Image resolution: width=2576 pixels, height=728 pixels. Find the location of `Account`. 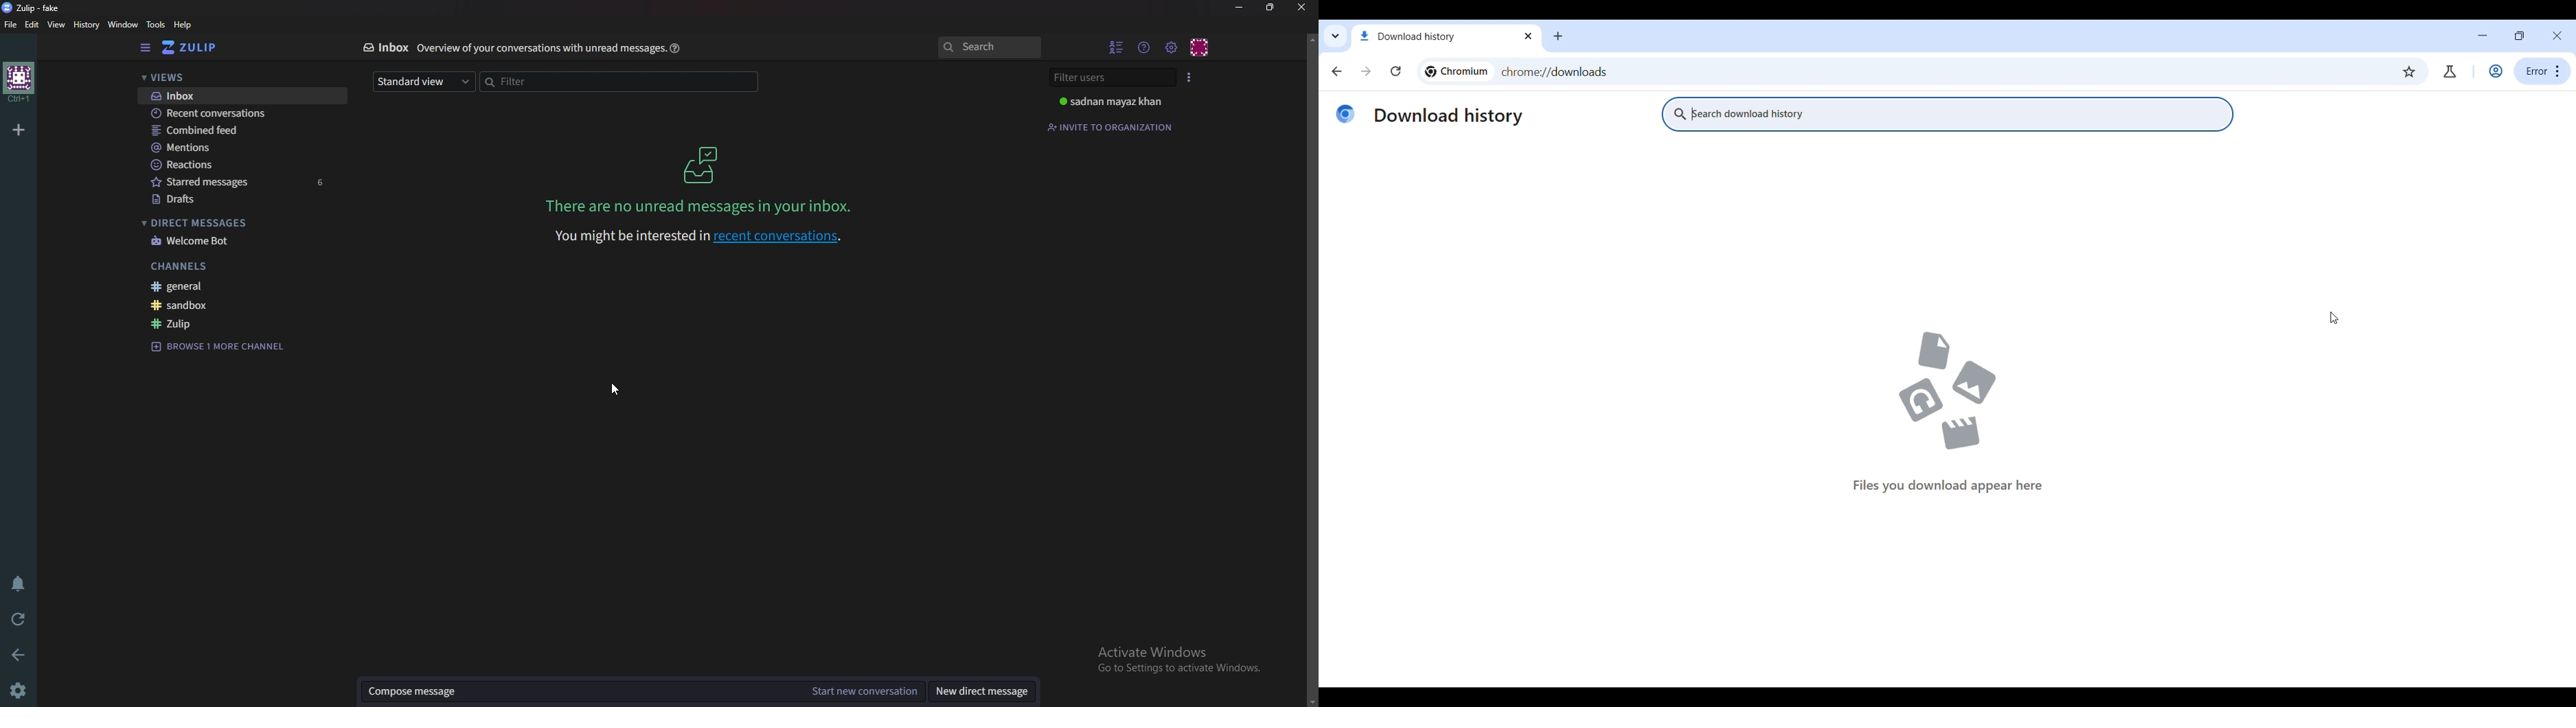

Account is located at coordinates (2495, 71).